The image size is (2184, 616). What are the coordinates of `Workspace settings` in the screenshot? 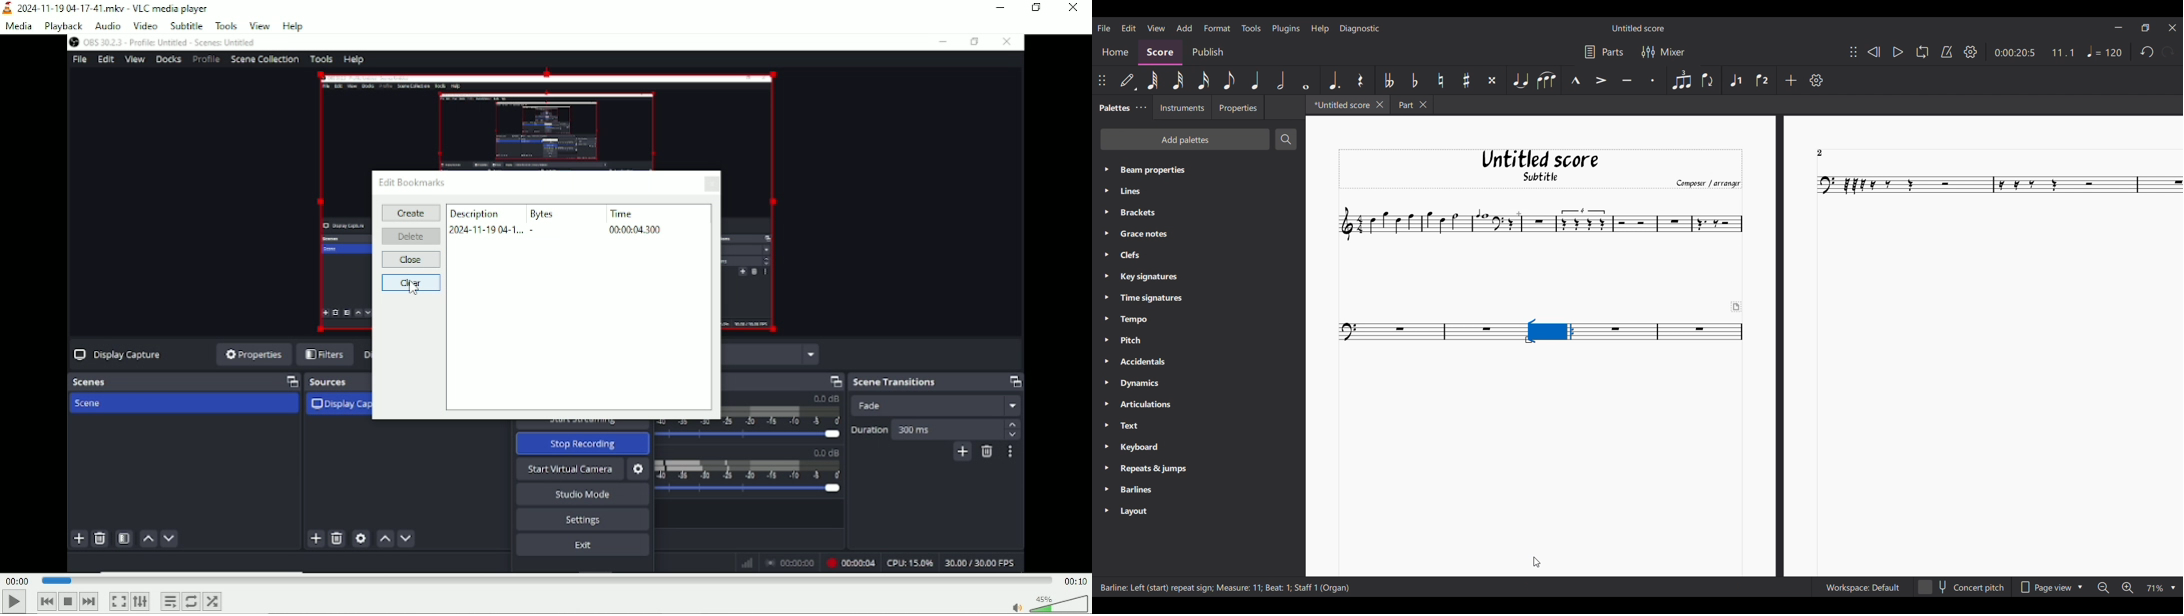 It's located at (1862, 587).